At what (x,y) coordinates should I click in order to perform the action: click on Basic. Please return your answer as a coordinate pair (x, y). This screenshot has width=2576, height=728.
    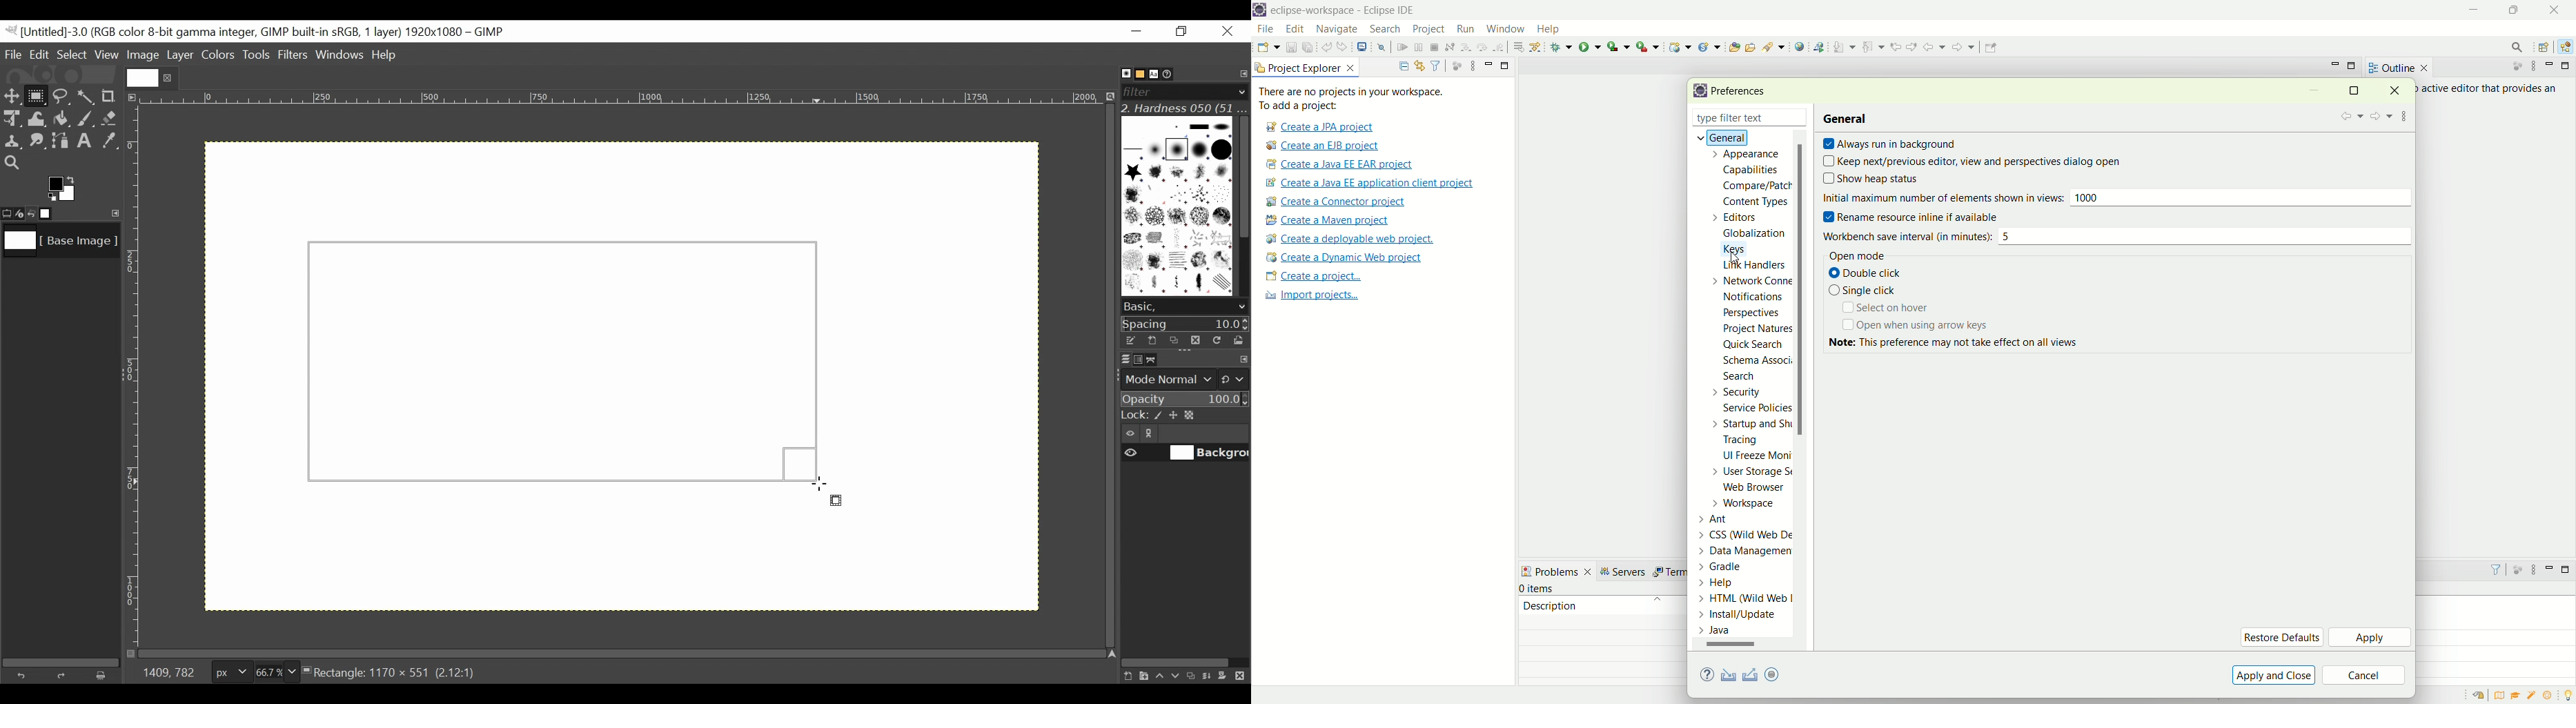
    Looking at the image, I should click on (1137, 74).